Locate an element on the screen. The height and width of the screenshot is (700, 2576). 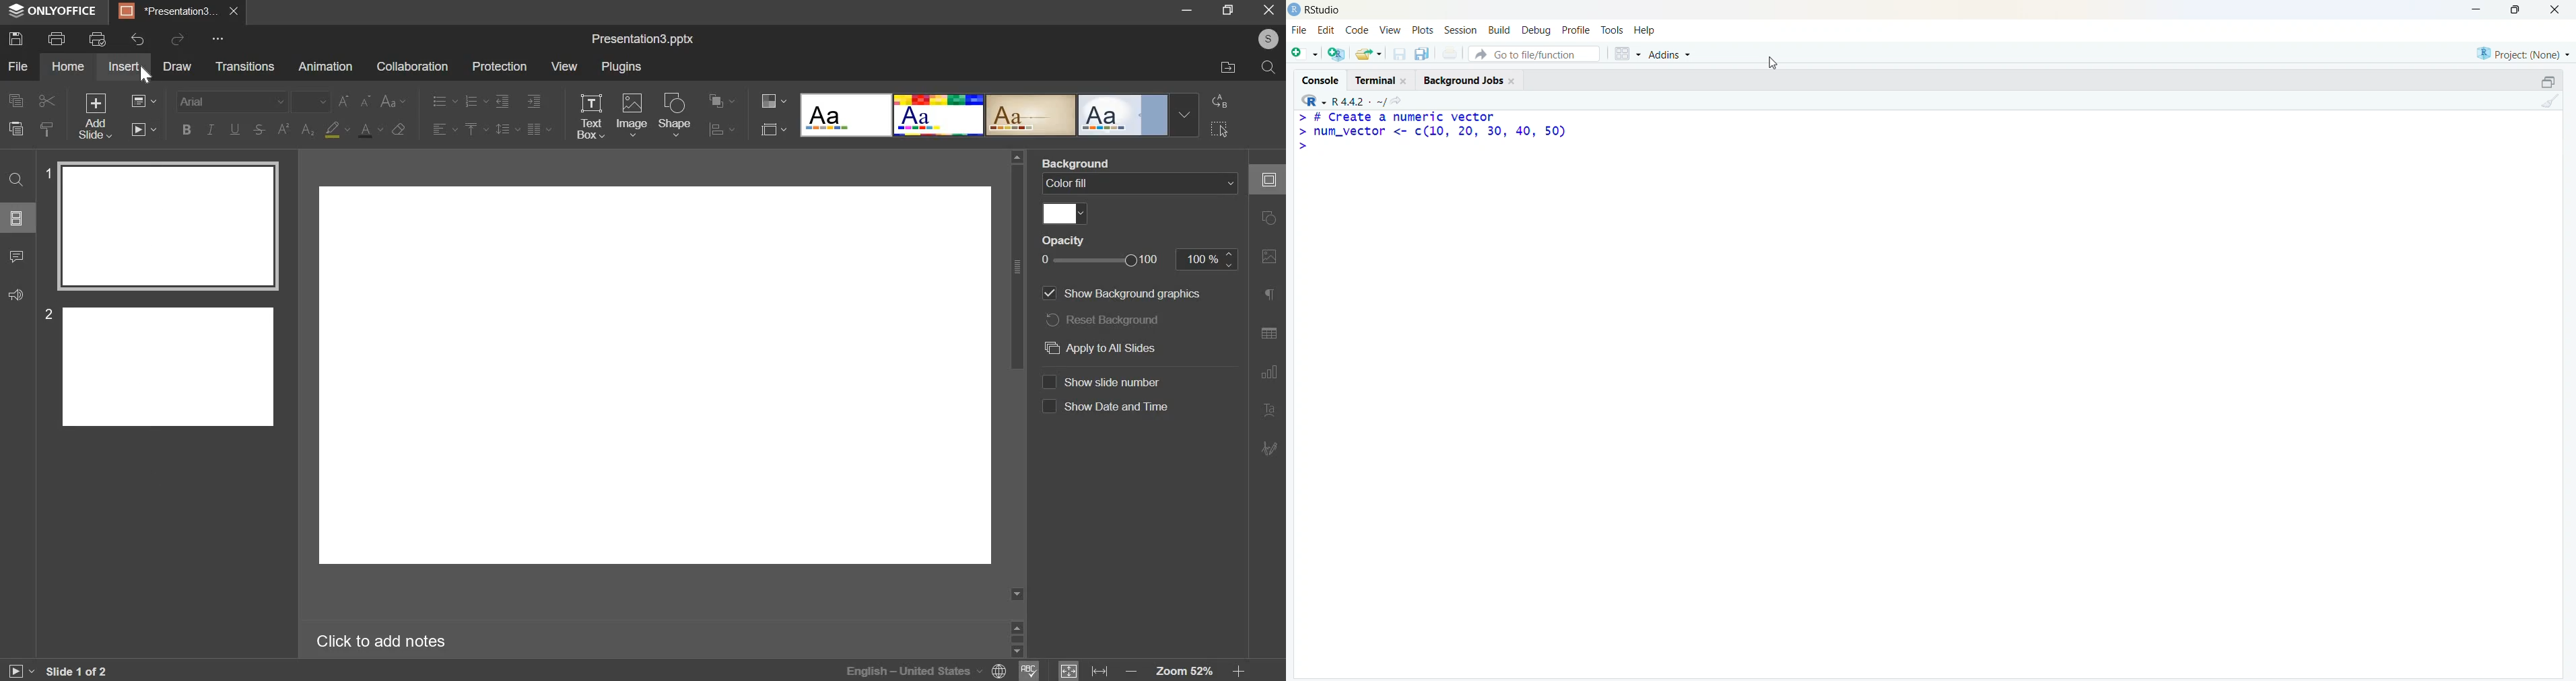
R 4.4.2 ~/ is located at coordinates (1358, 101).